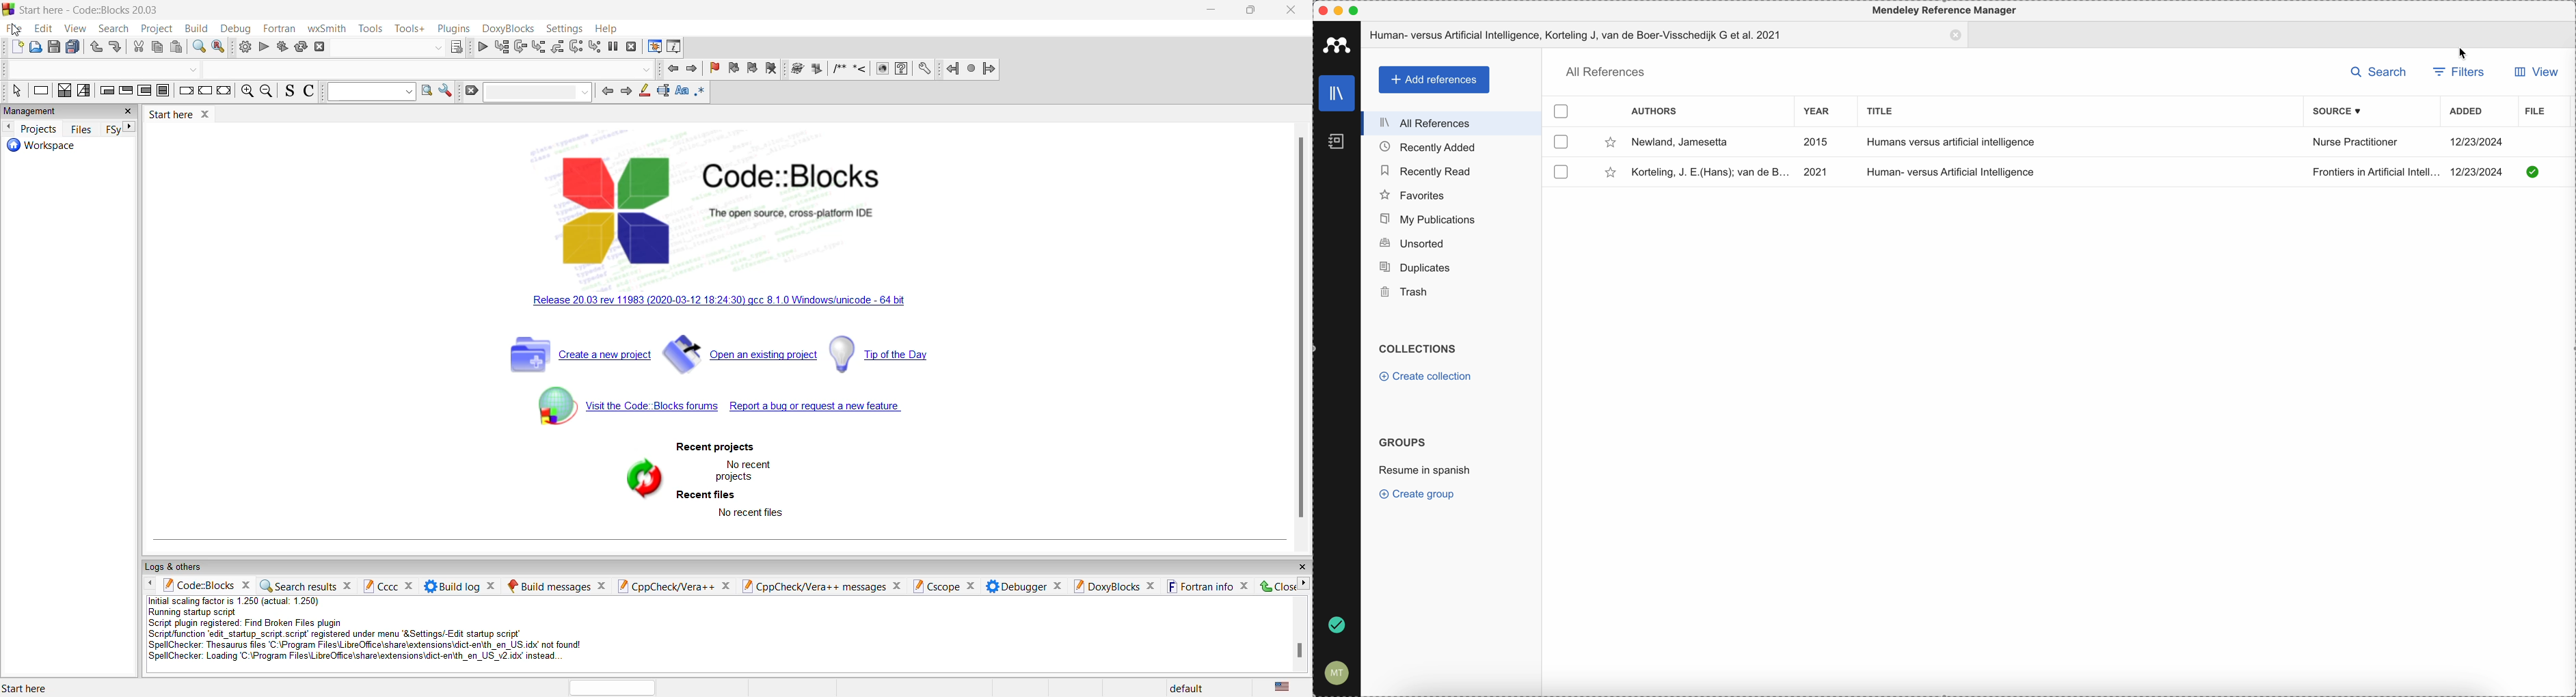 Image resolution: width=2576 pixels, height=700 pixels. I want to click on title, so click(1885, 111).